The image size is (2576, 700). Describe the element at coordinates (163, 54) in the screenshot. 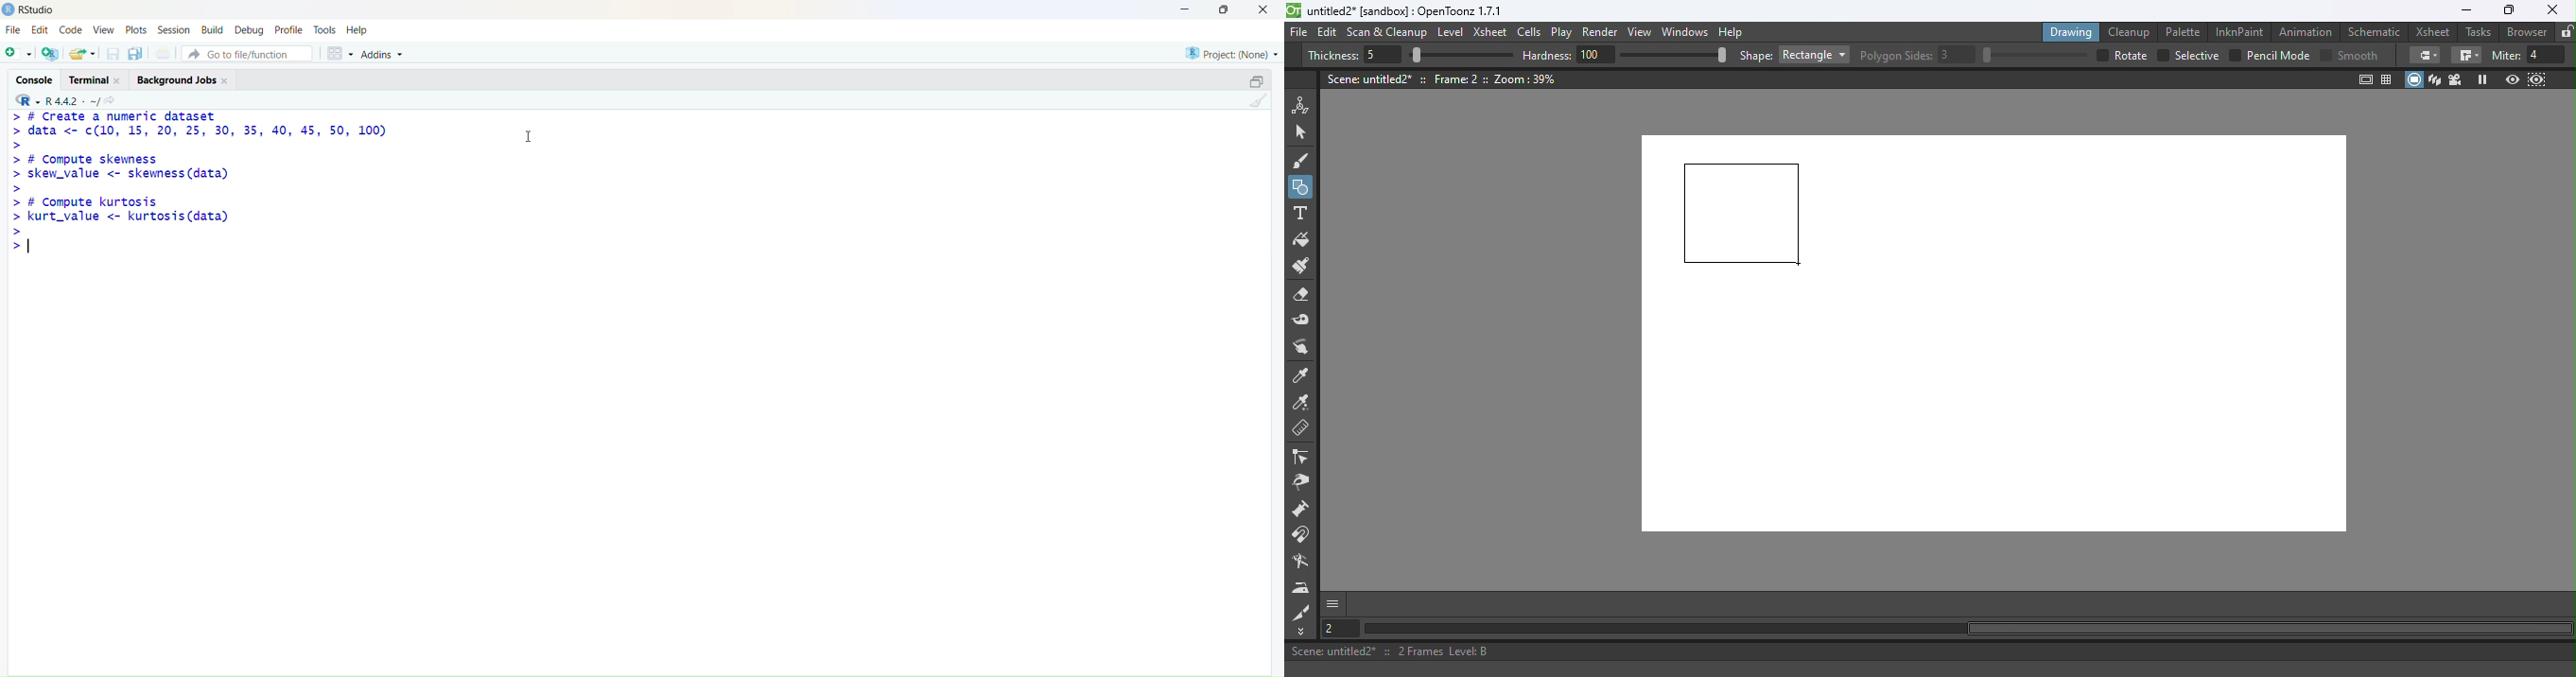

I see `Print the current file` at that location.